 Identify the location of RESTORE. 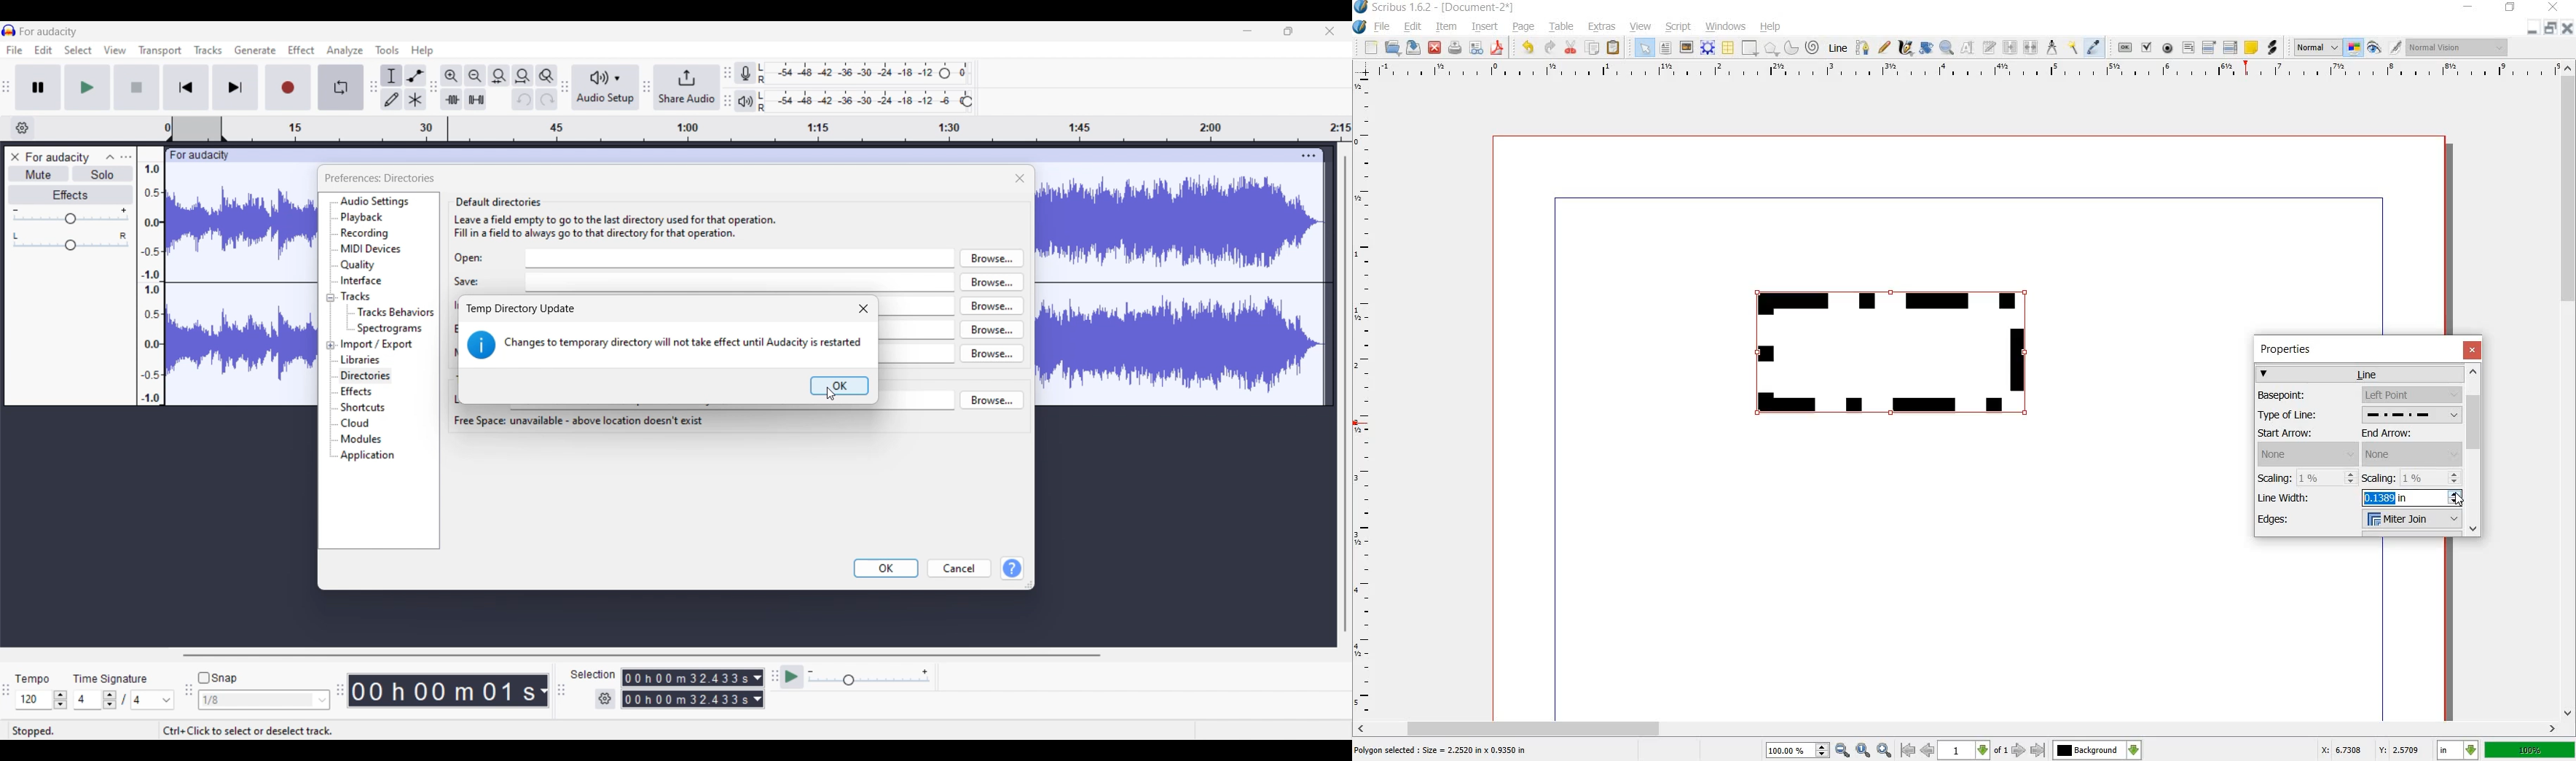
(2552, 28).